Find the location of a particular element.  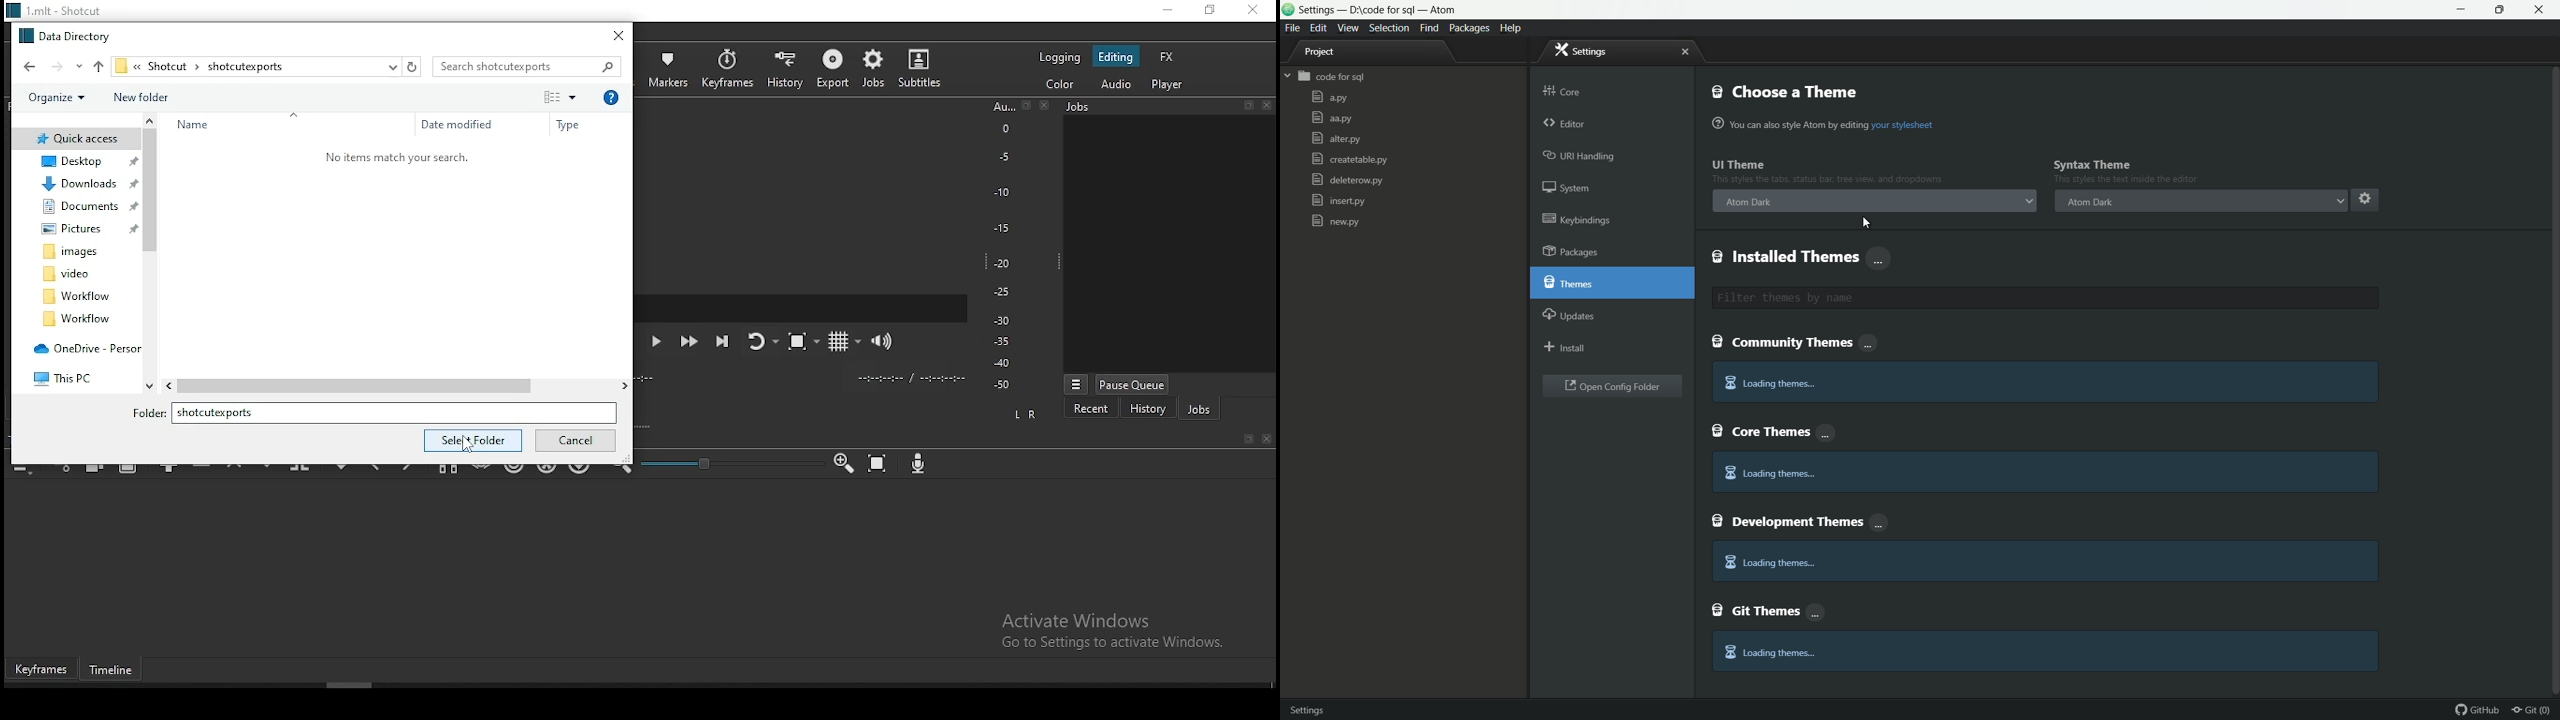

settings is located at coordinates (1585, 51).